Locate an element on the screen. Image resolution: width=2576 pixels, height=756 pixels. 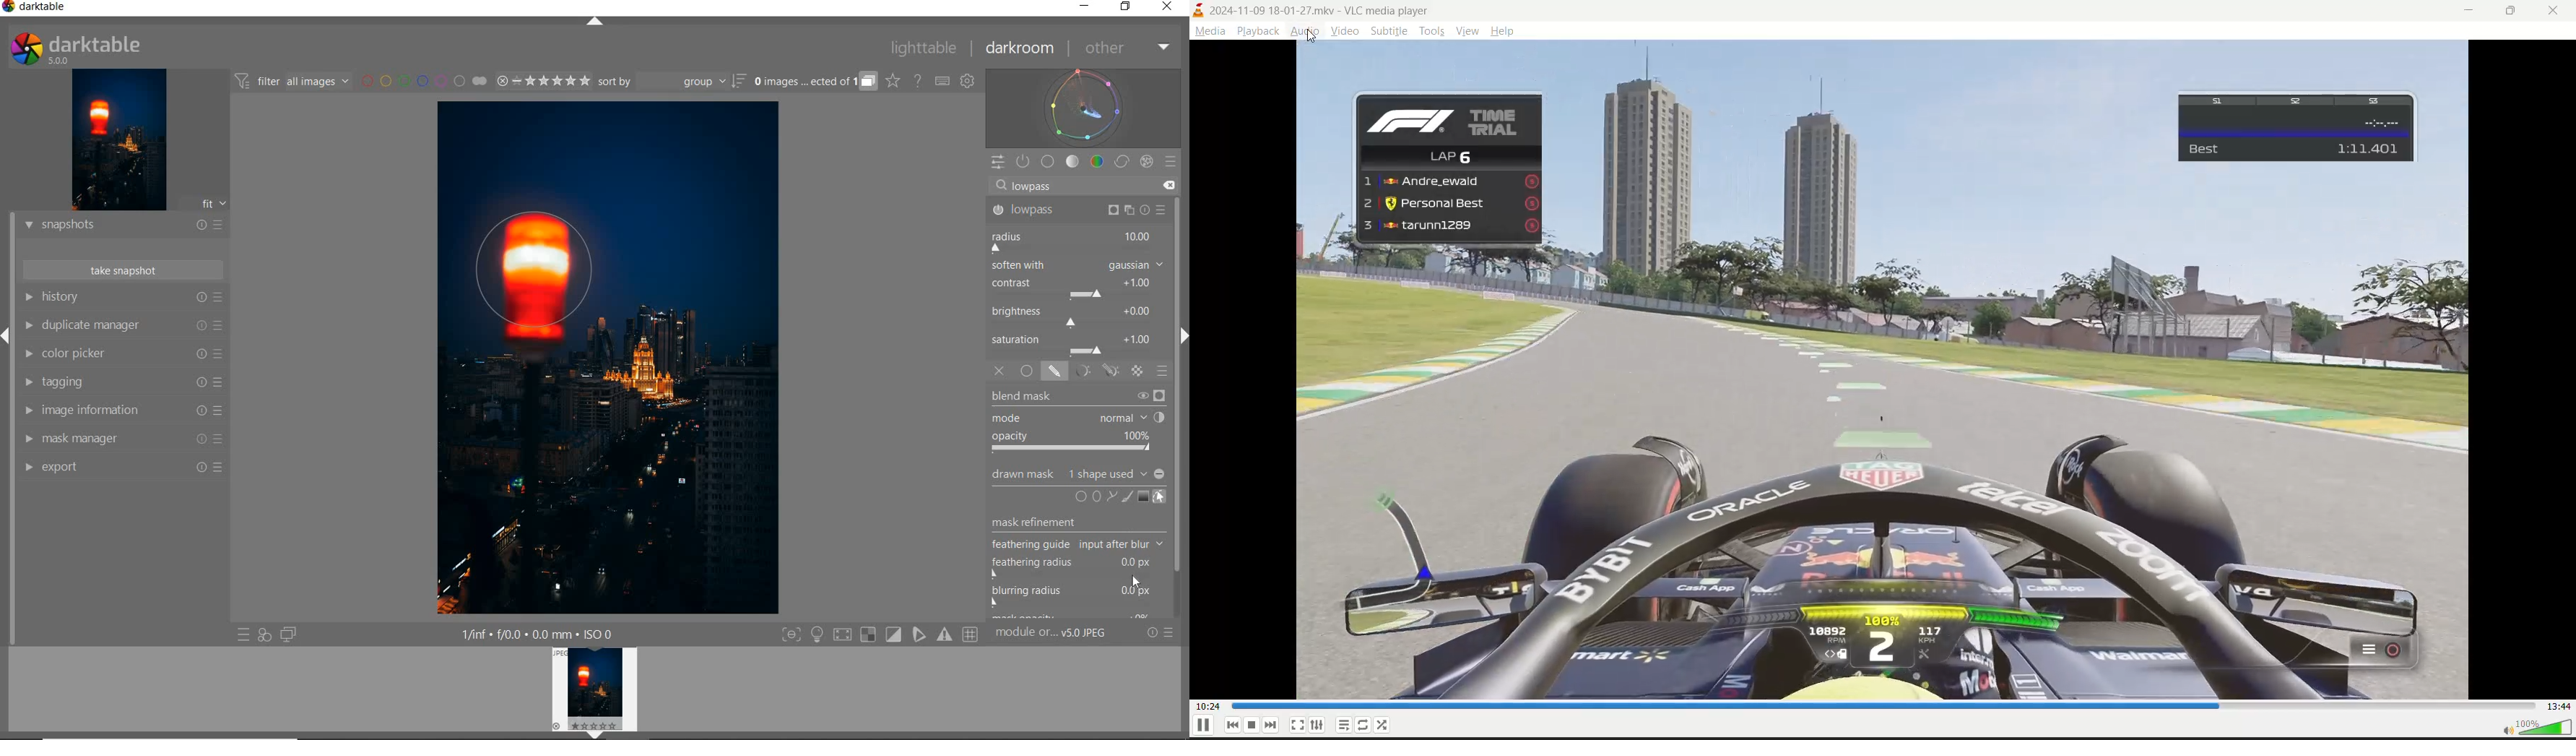
playback is located at coordinates (1258, 32).